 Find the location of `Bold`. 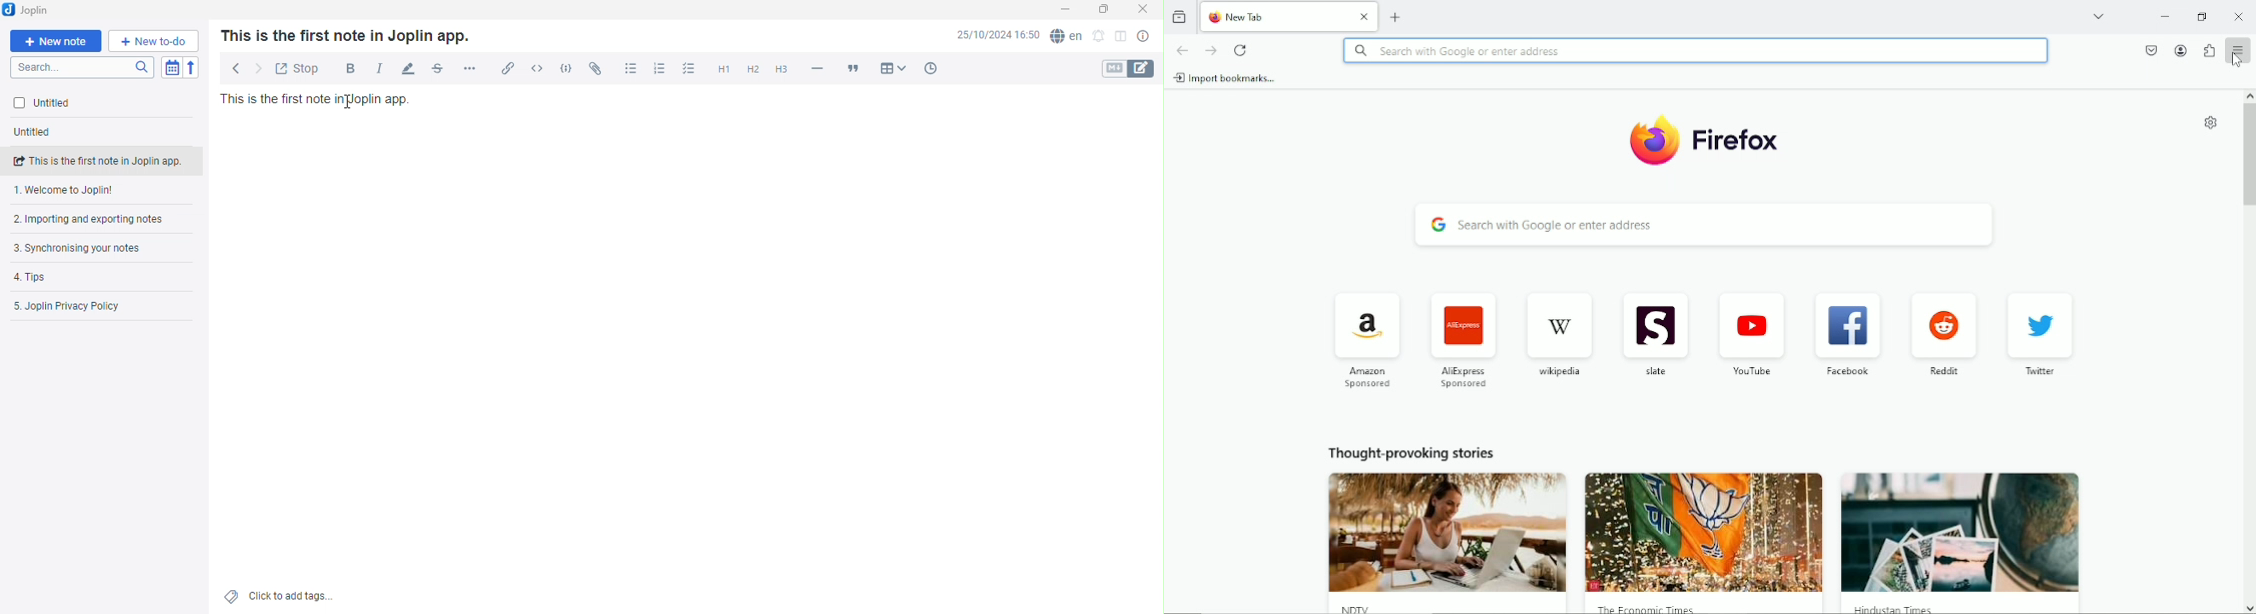

Bold is located at coordinates (346, 67).